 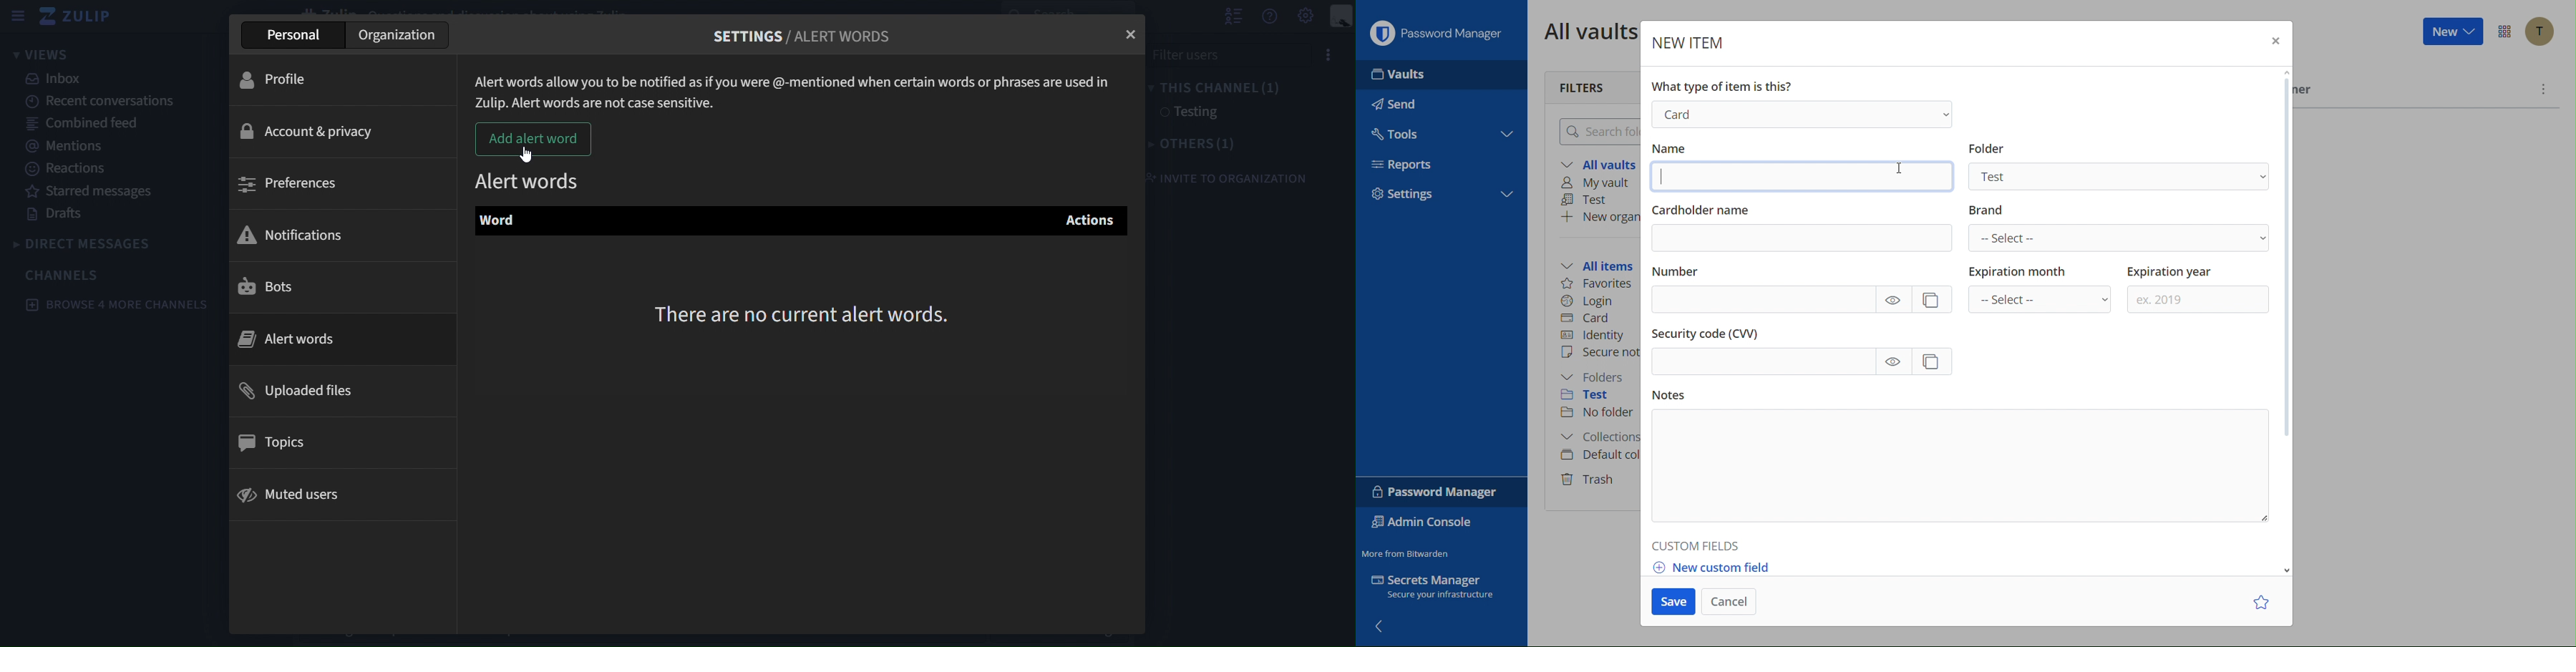 What do you see at coordinates (1903, 169) in the screenshot?
I see `Cursor` at bounding box center [1903, 169].